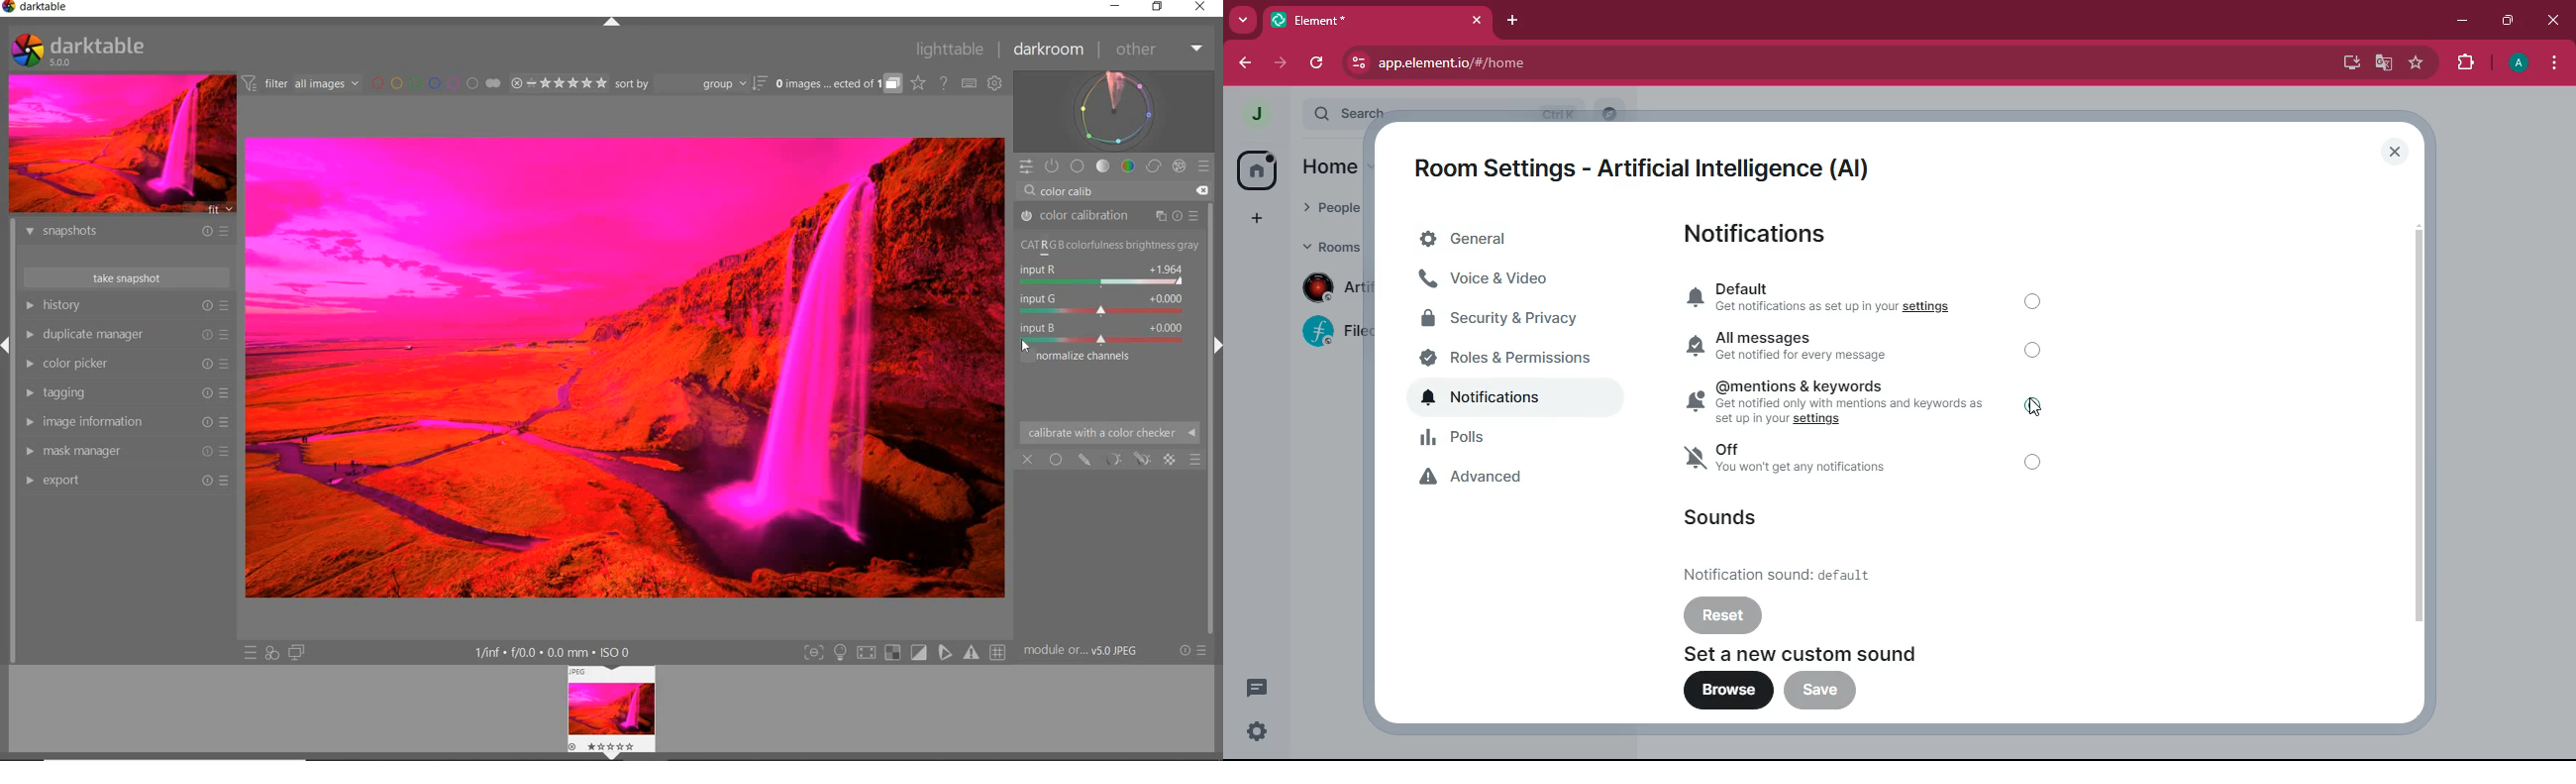  I want to click on browse, so click(1729, 692).